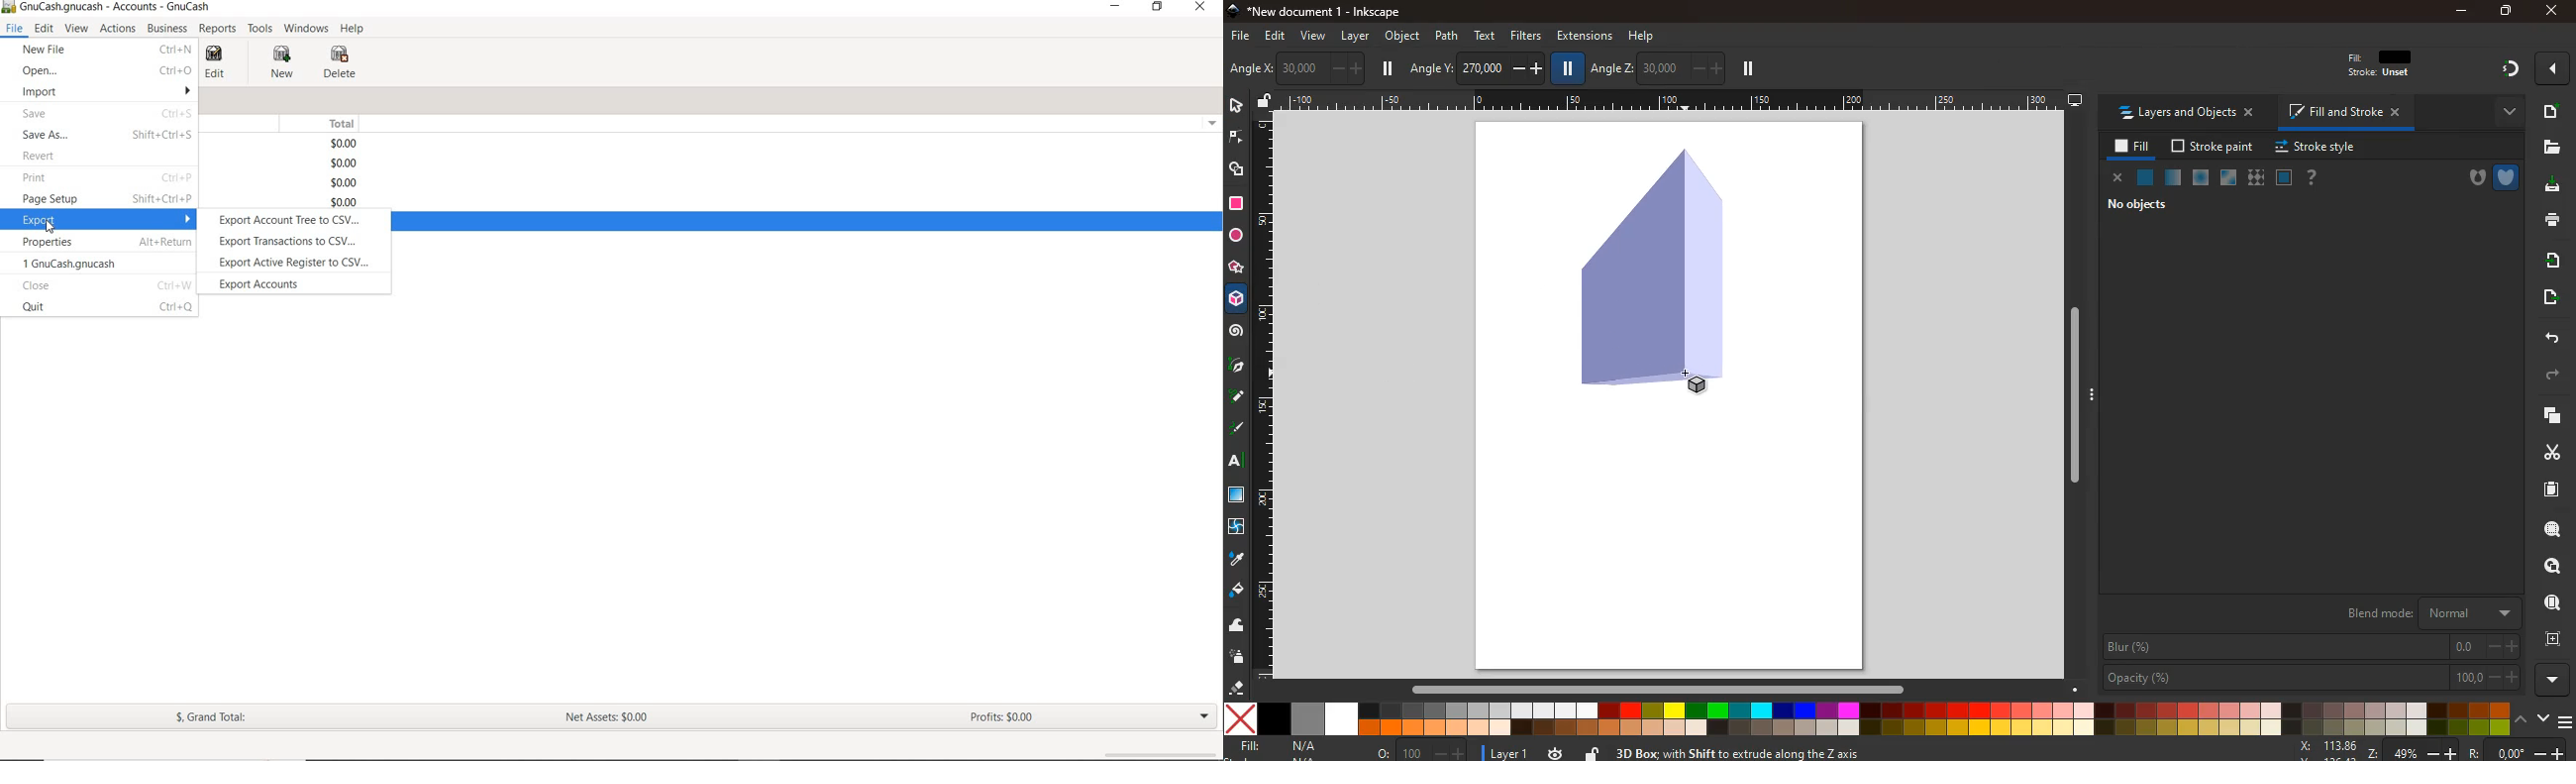 The height and width of the screenshot is (784, 2576). What do you see at coordinates (2504, 12) in the screenshot?
I see `Restore` at bounding box center [2504, 12].